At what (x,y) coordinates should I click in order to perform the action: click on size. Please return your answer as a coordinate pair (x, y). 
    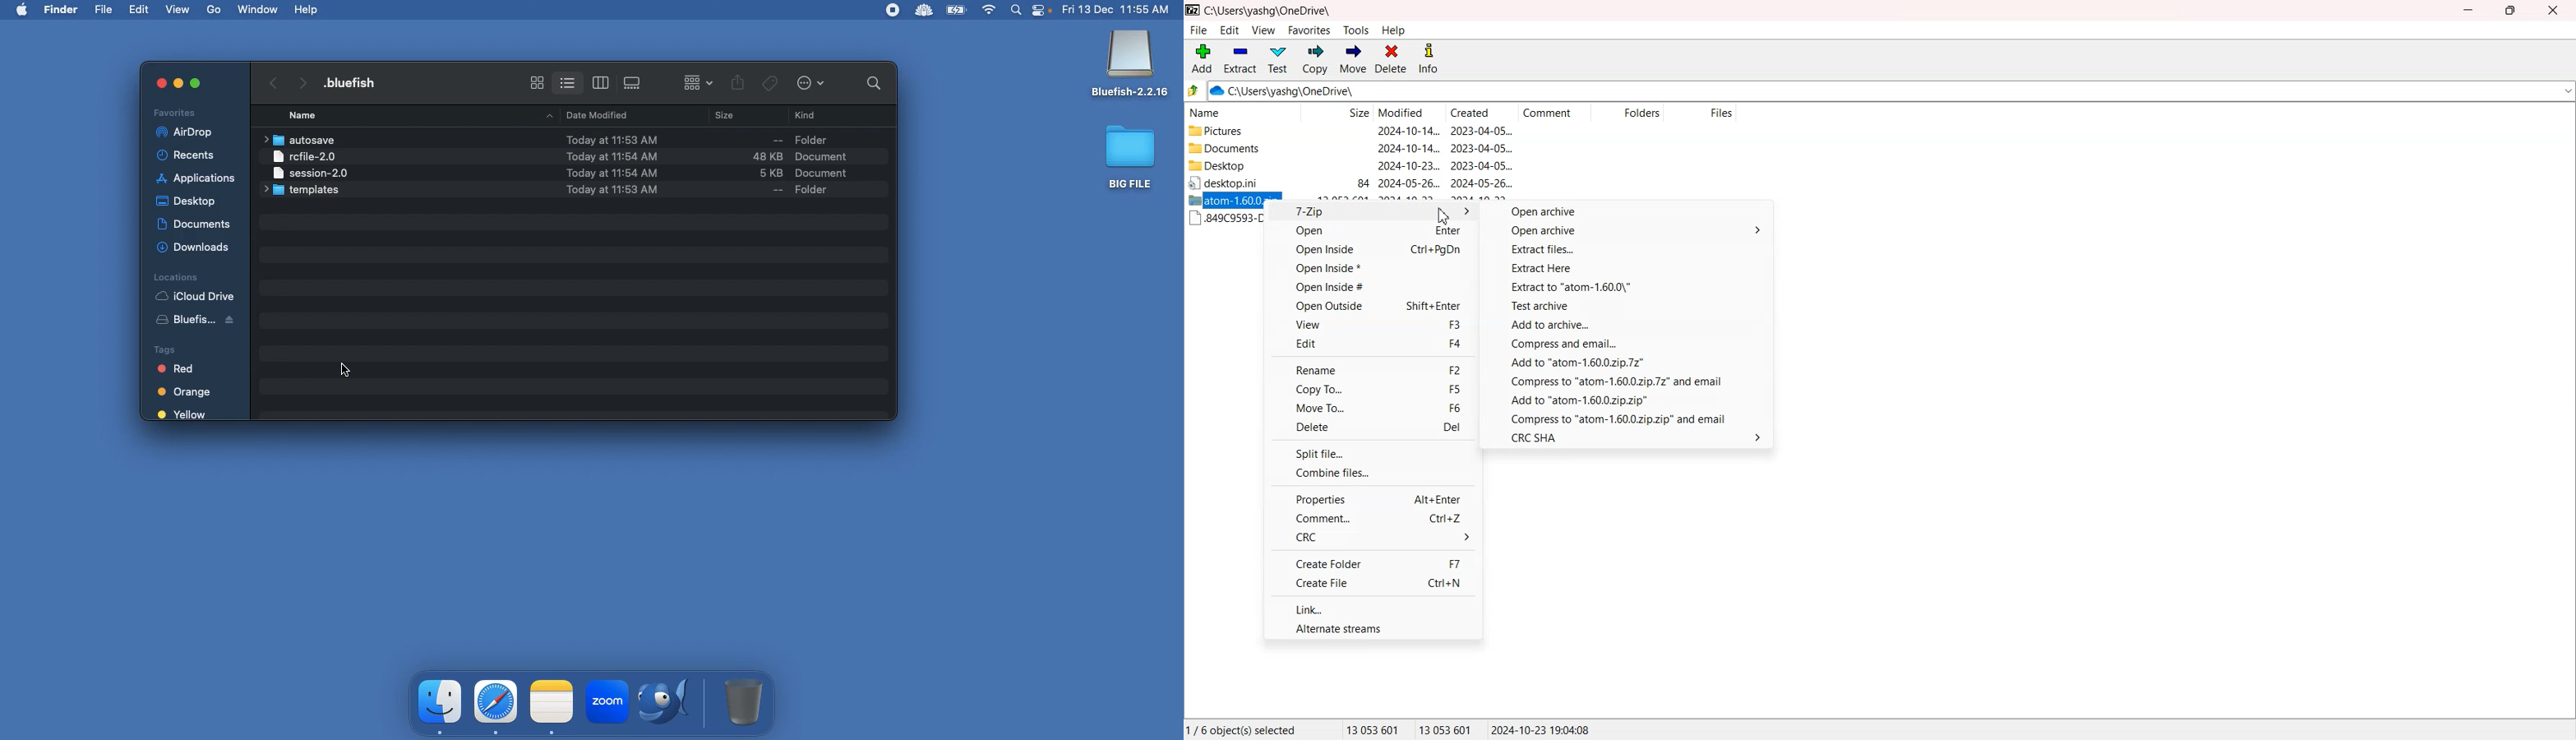
    Looking at the image, I should click on (720, 118).